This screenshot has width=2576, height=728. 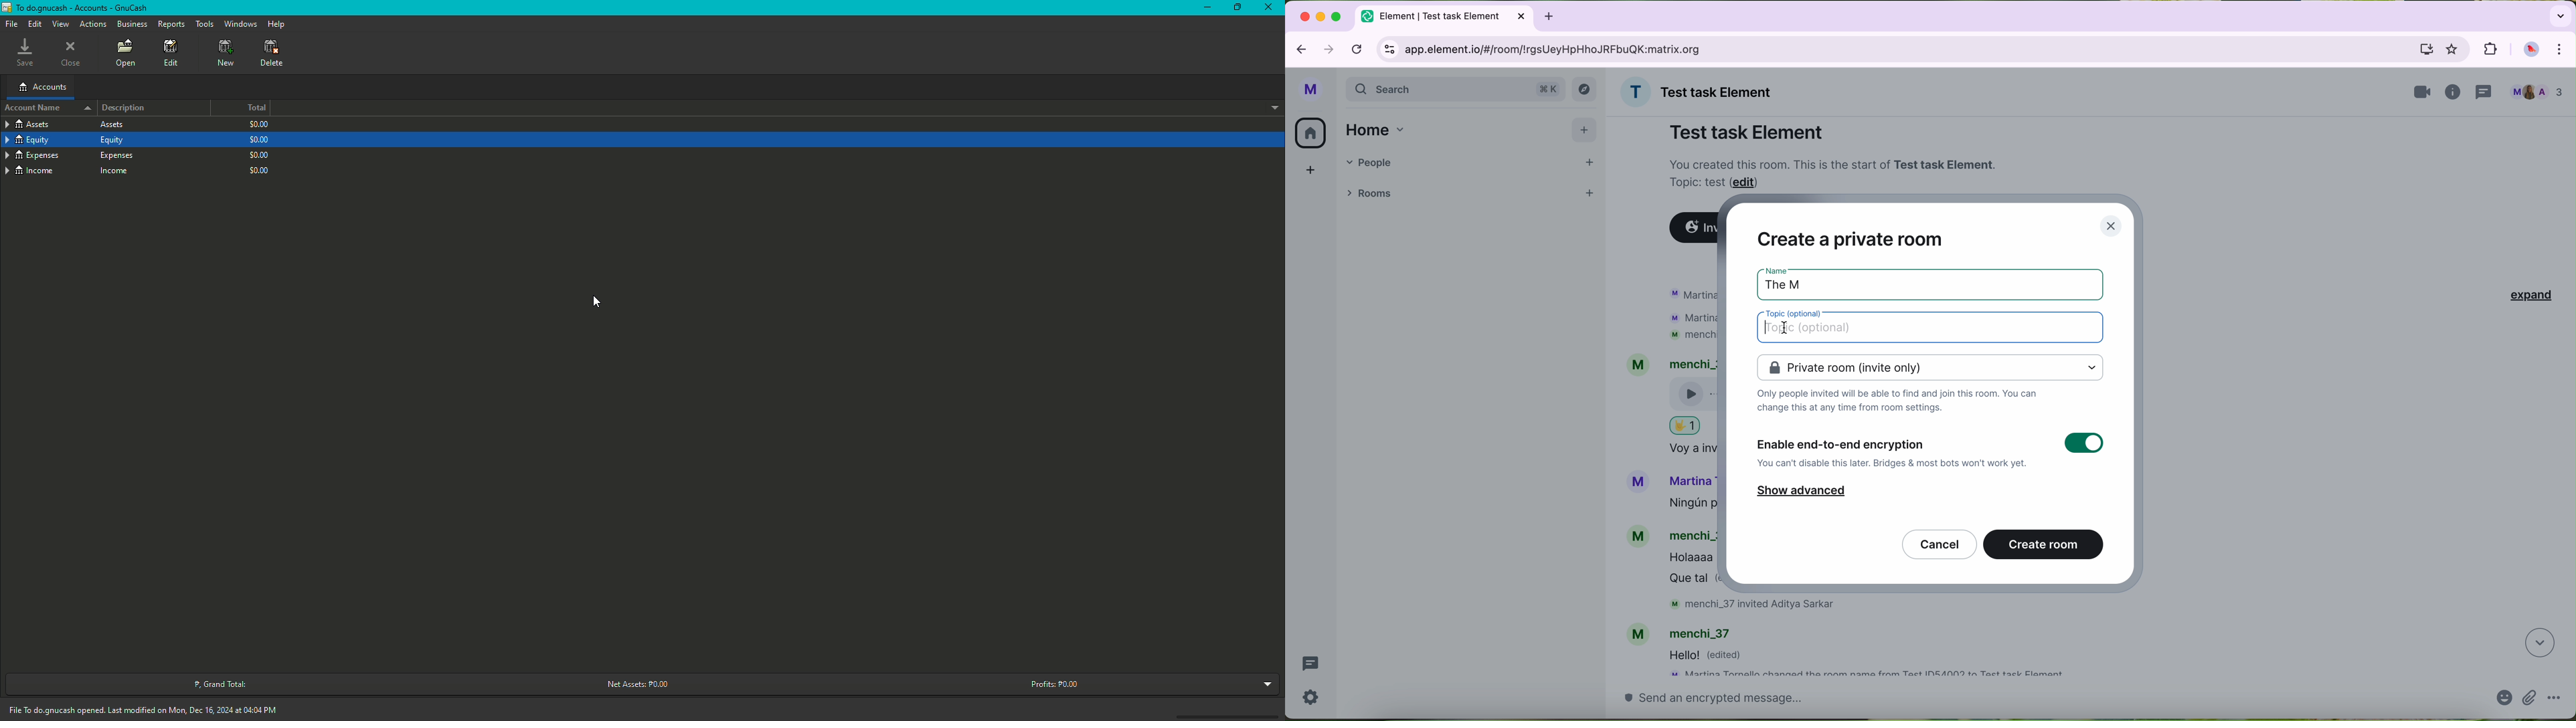 What do you see at coordinates (1898, 404) in the screenshot?
I see `notes` at bounding box center [1898, 404].